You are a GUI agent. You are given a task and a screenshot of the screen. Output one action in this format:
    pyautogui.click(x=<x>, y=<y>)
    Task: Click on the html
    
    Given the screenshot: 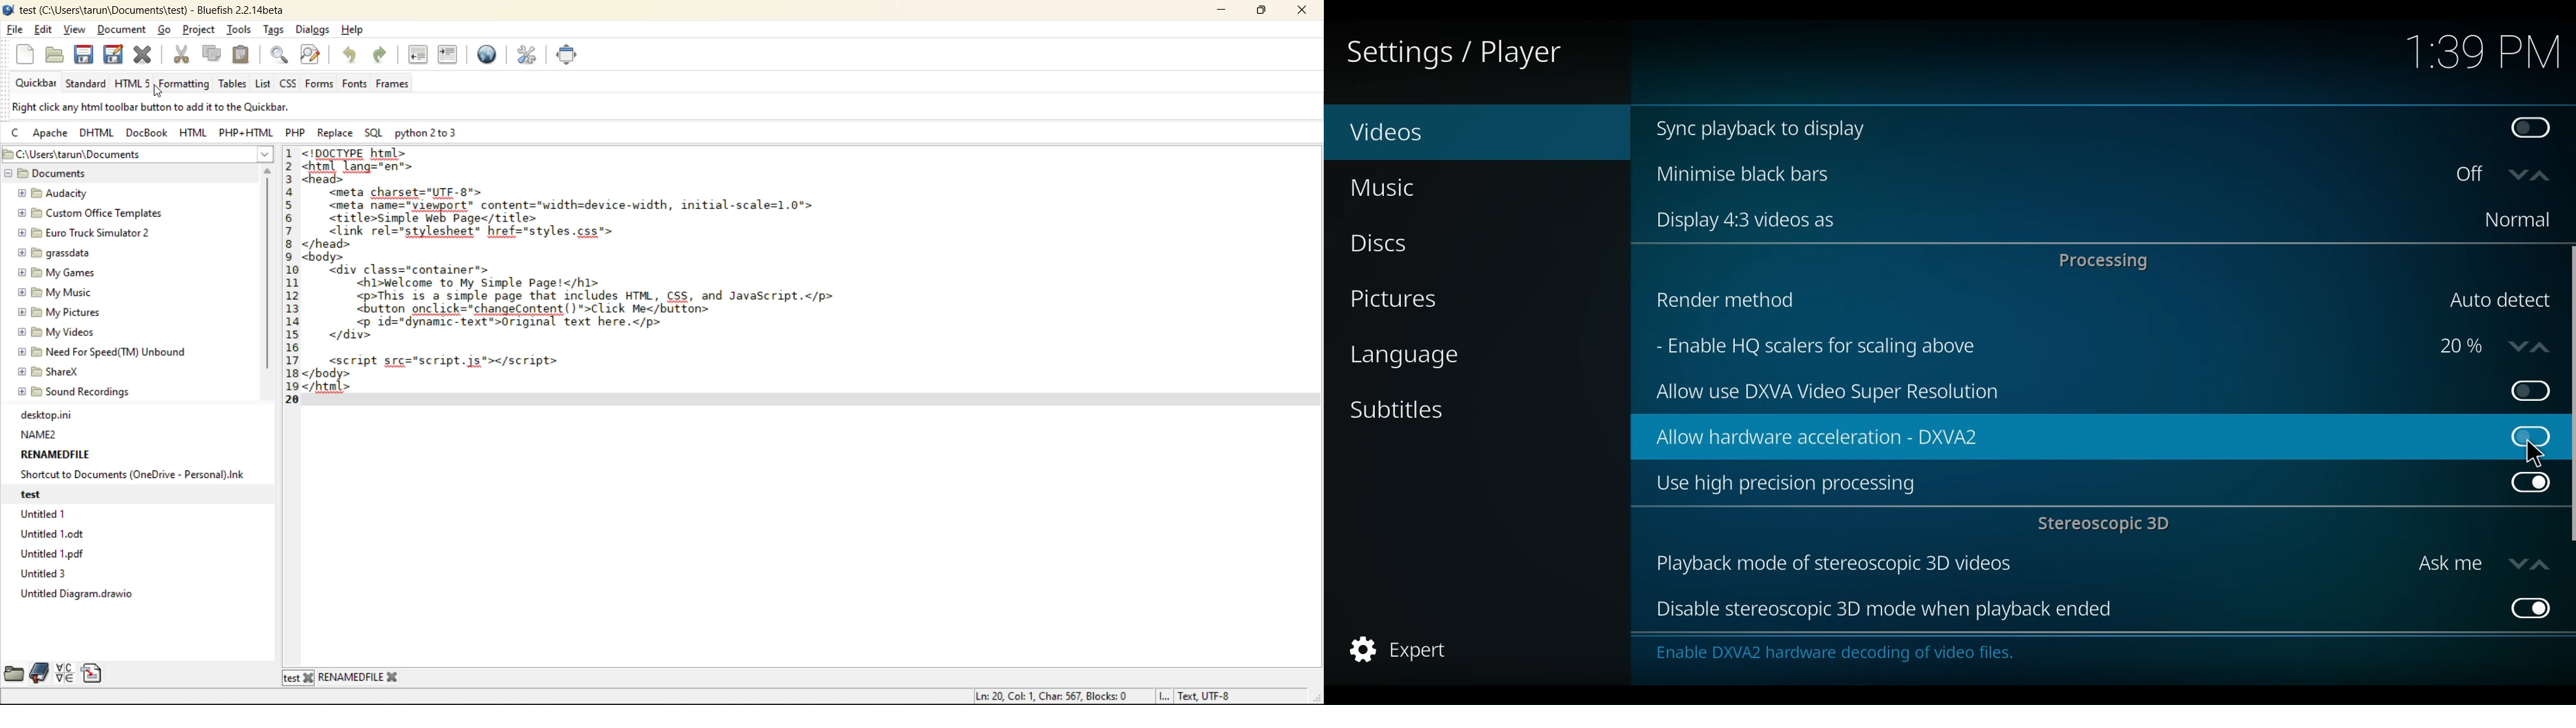 What is the action you would take?
    pyautogui.click(x=134, y=83)
    